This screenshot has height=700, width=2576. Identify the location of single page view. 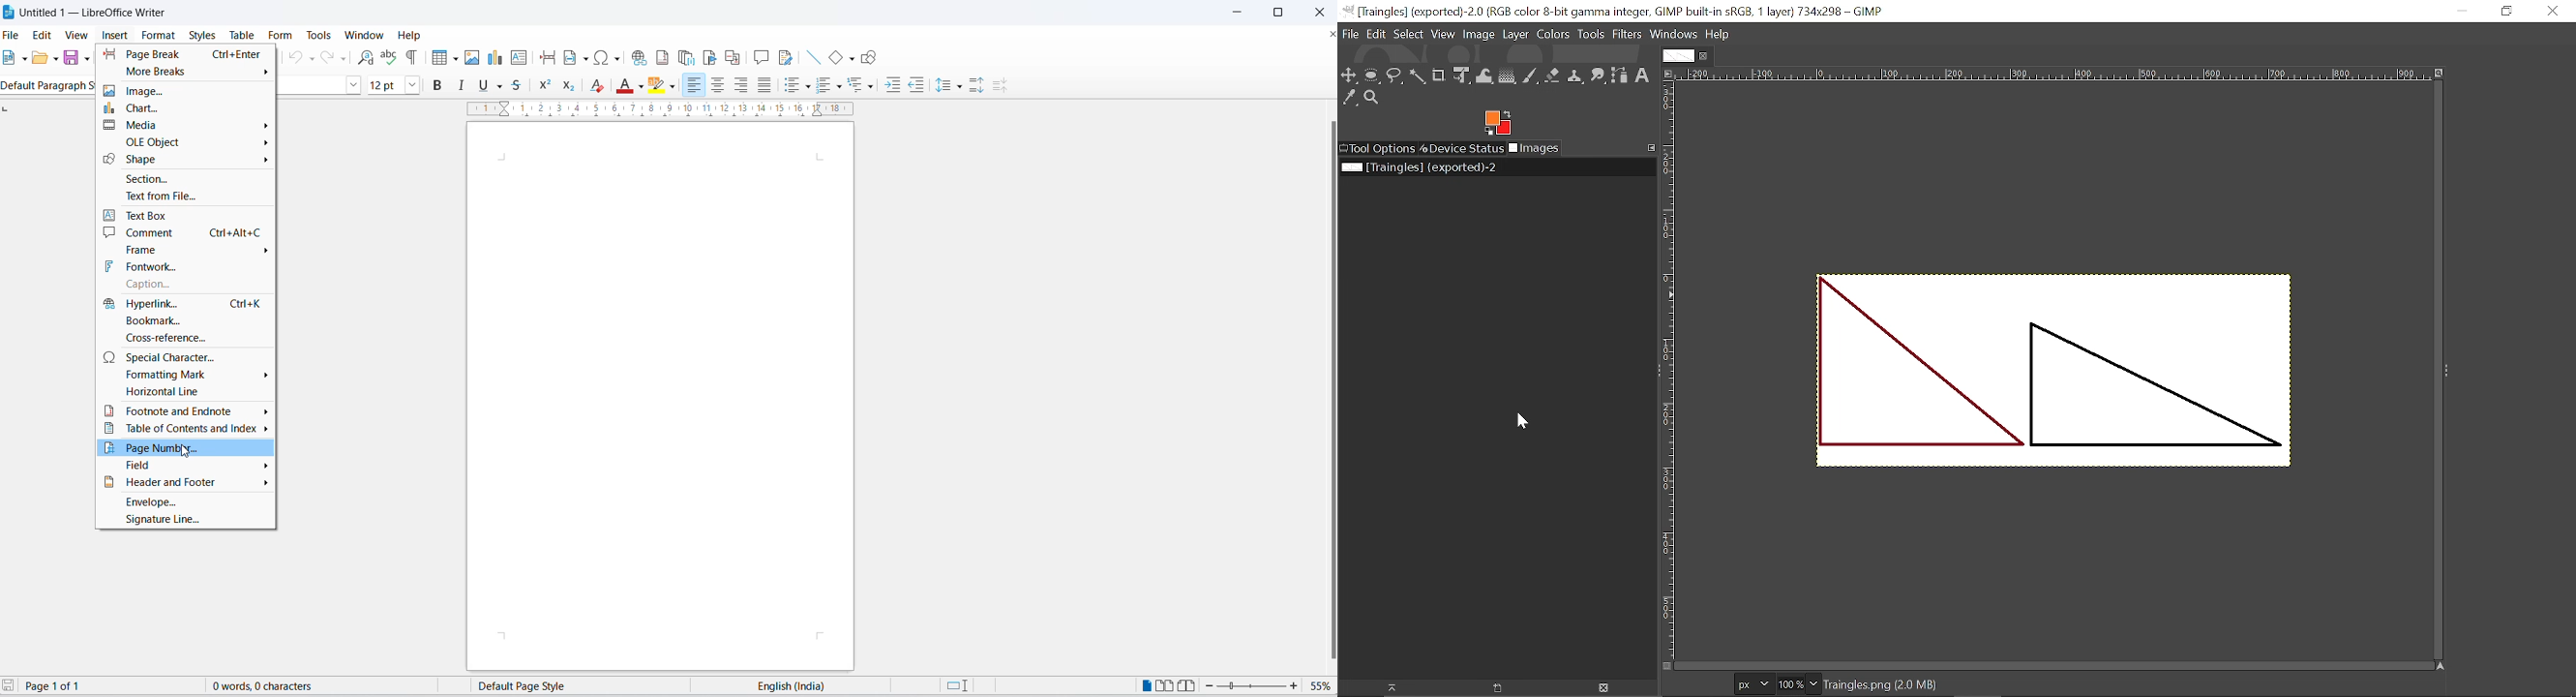
(1144, 686).